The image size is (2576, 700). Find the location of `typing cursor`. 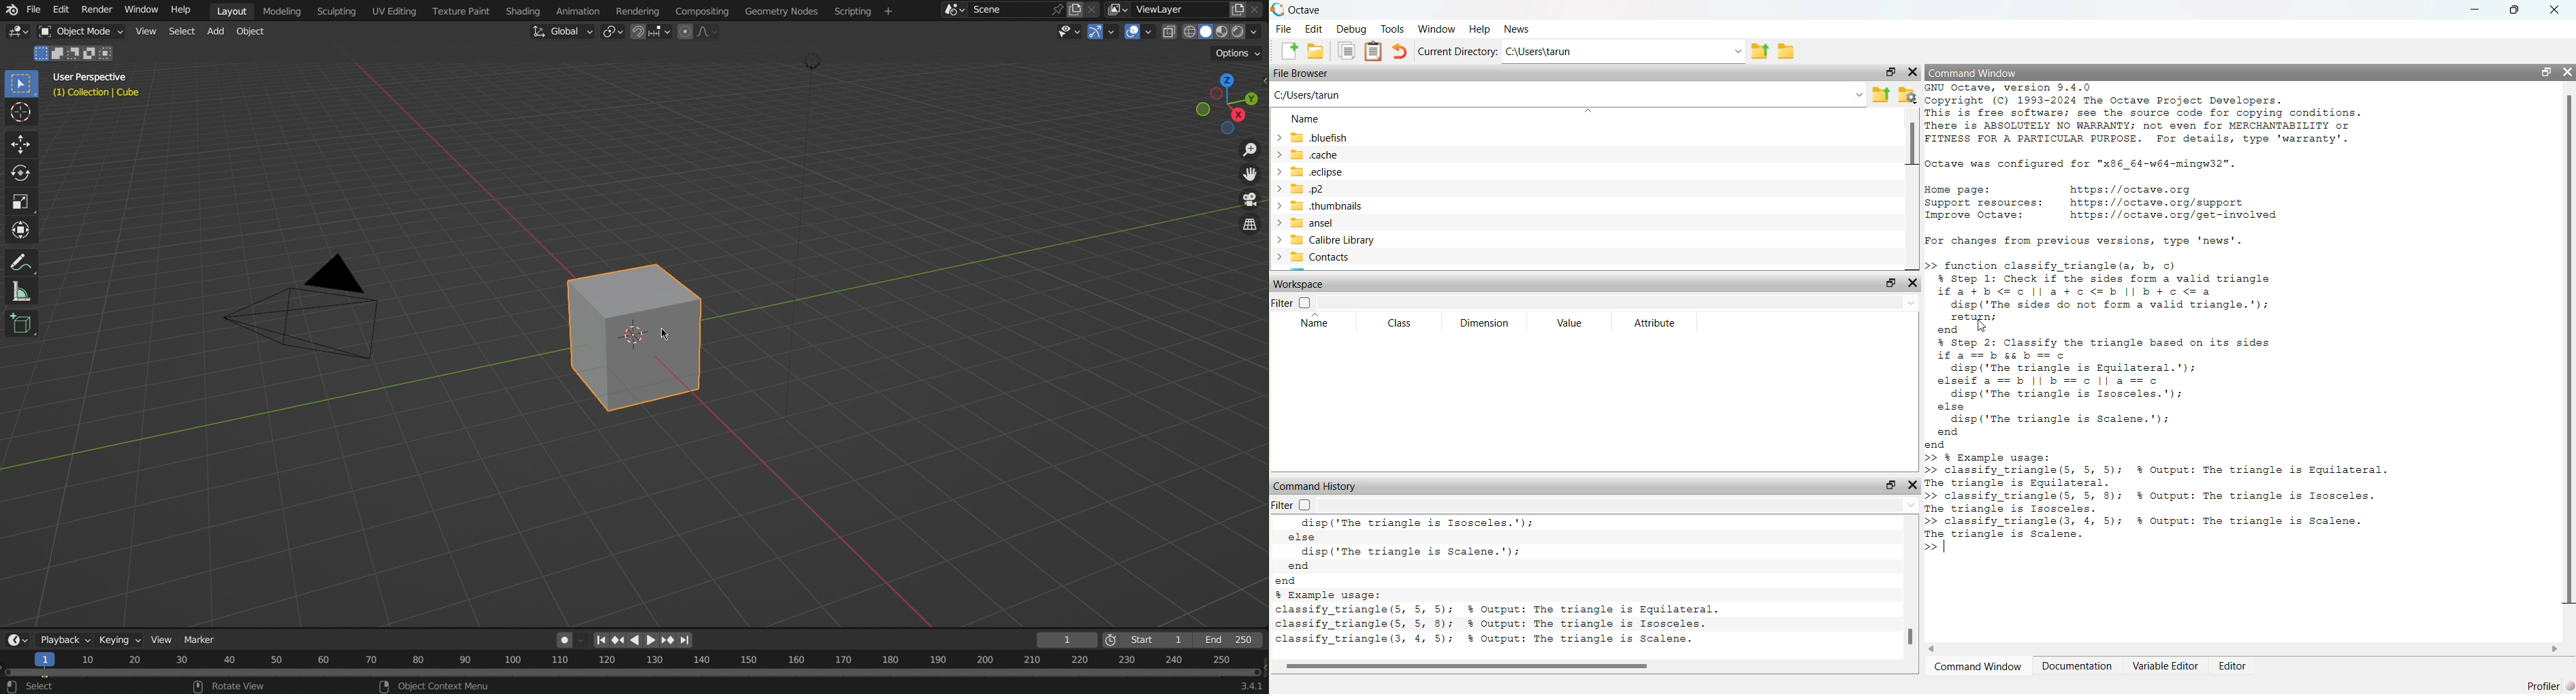

typing cursor is located at coordinates (1948, 548).